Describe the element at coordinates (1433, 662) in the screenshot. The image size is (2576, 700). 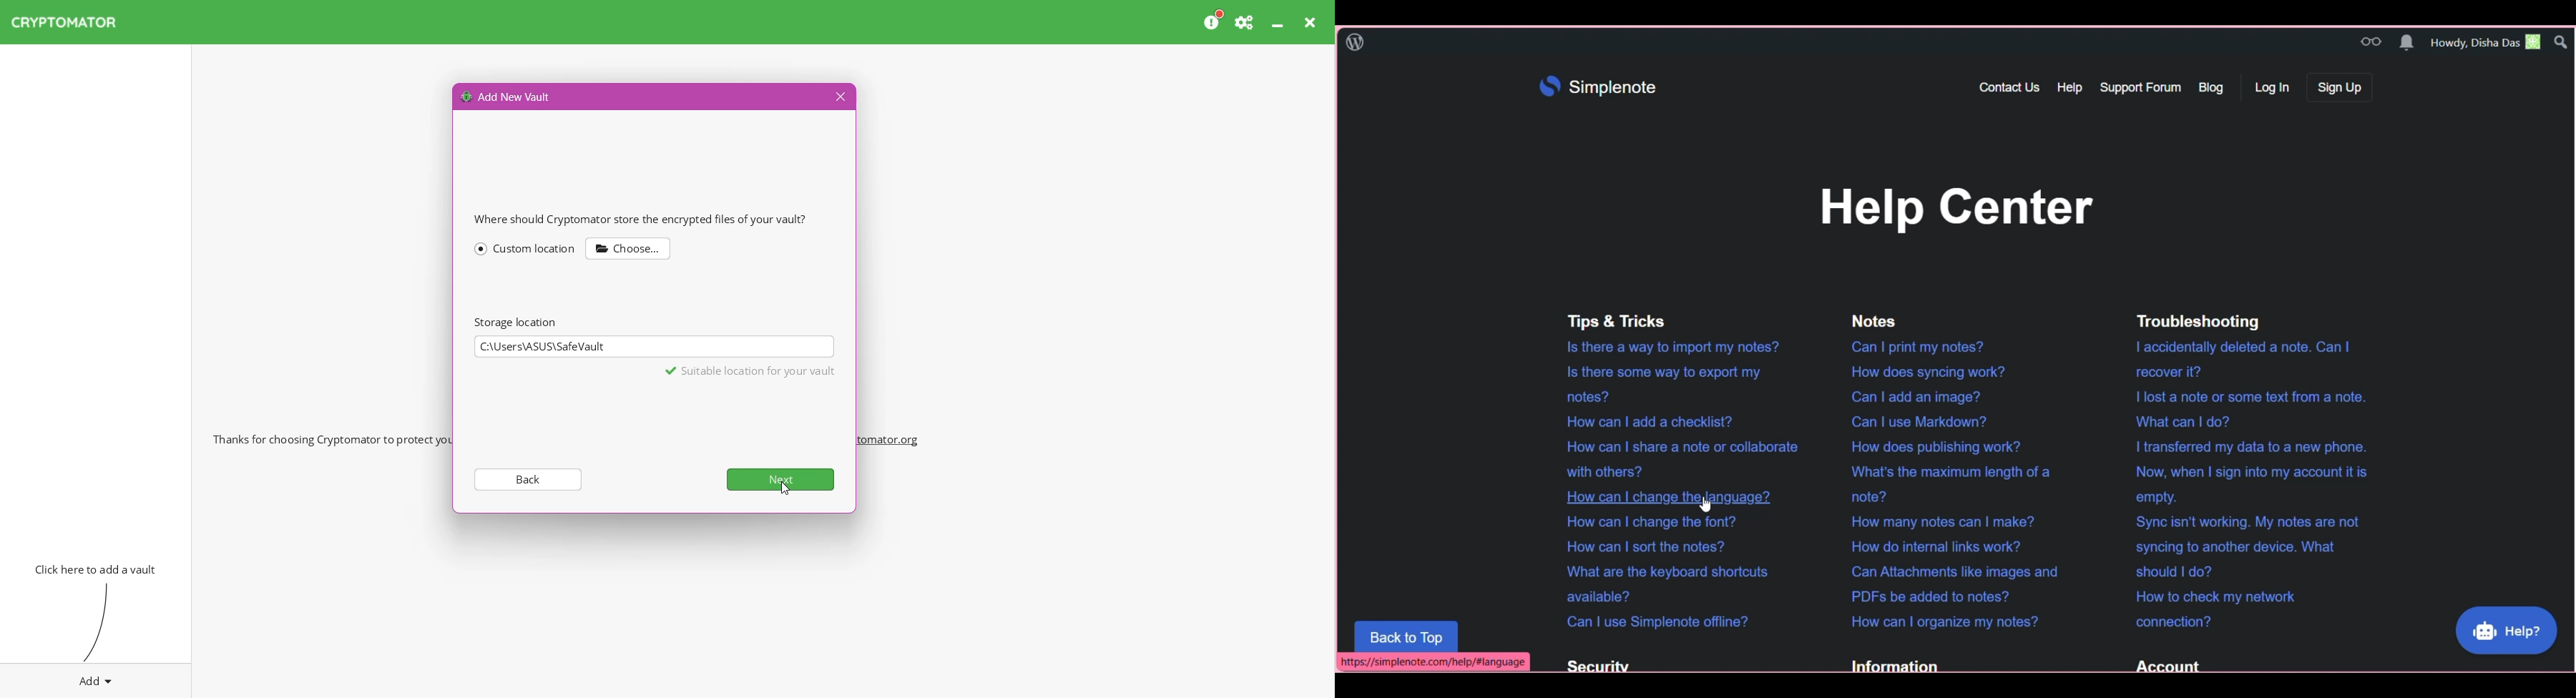
I see `Link of current selection` at that location.